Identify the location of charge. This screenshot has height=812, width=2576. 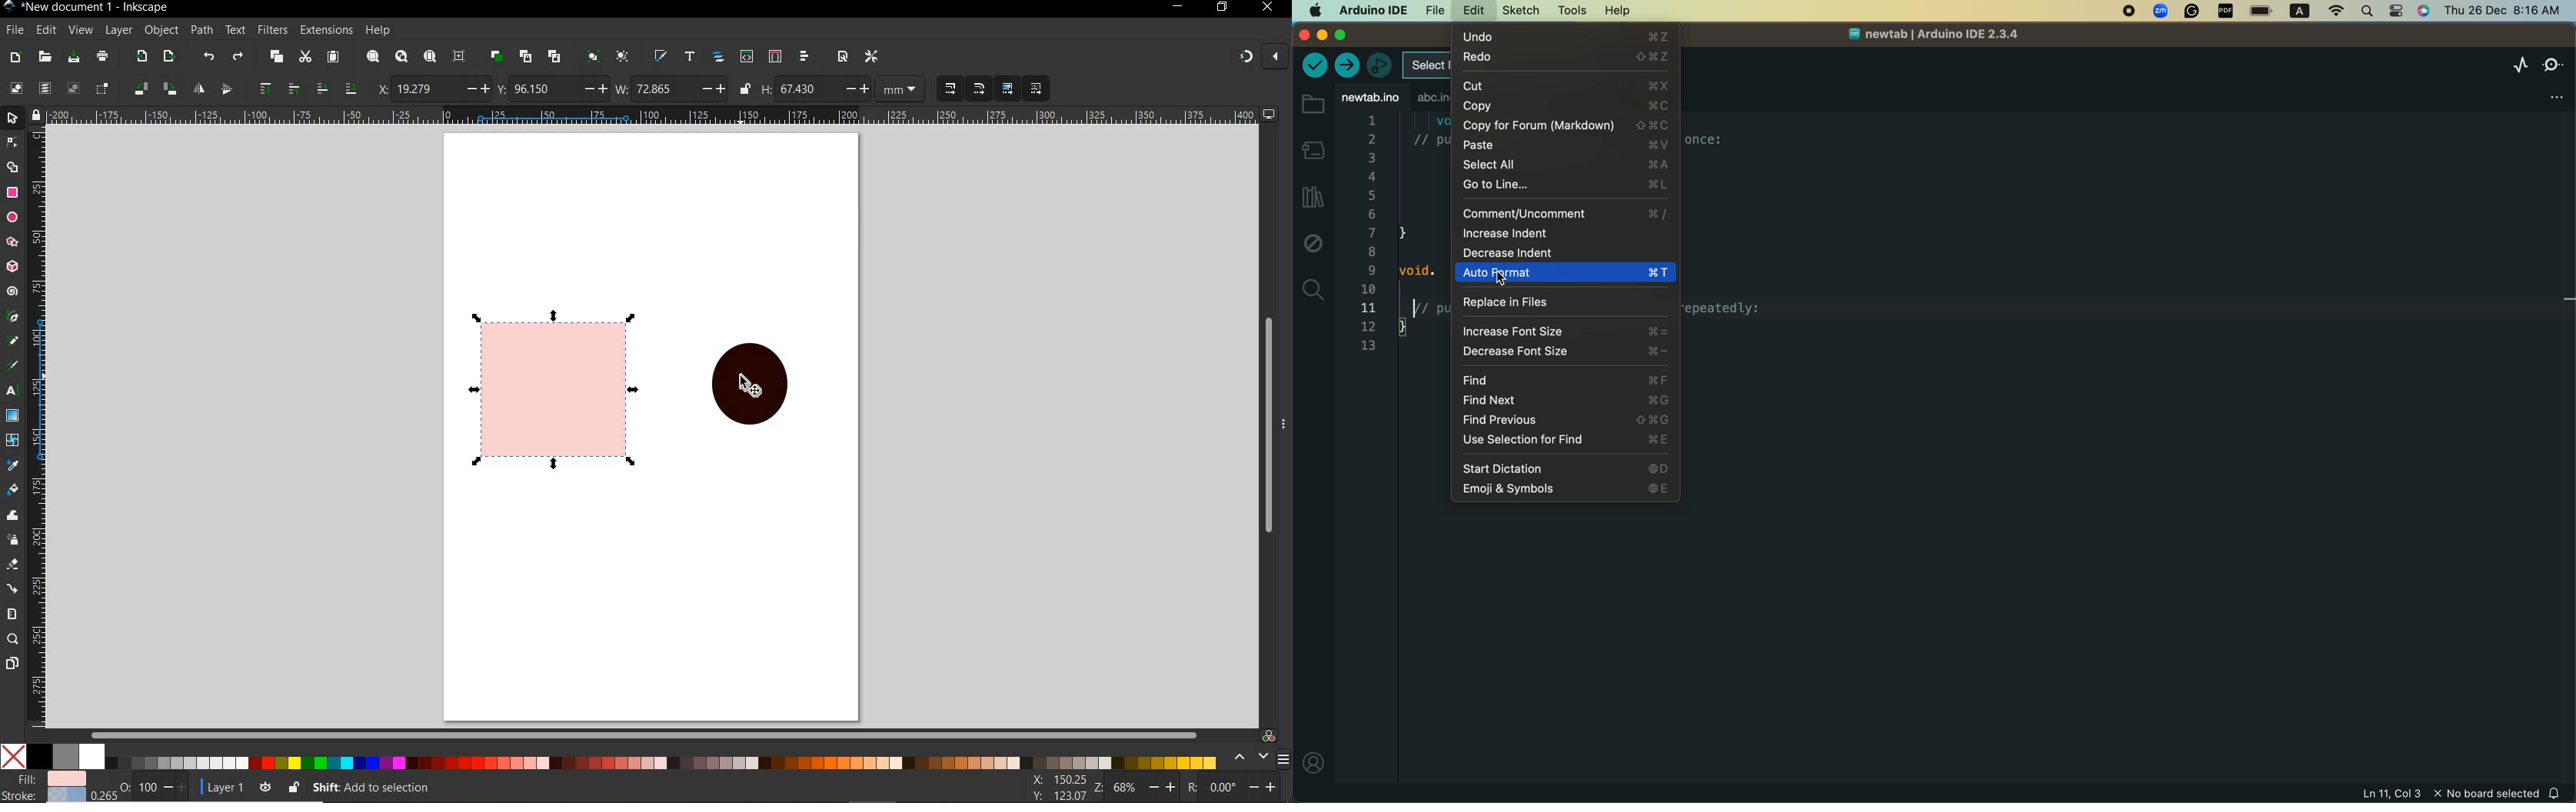
(2262, 11).